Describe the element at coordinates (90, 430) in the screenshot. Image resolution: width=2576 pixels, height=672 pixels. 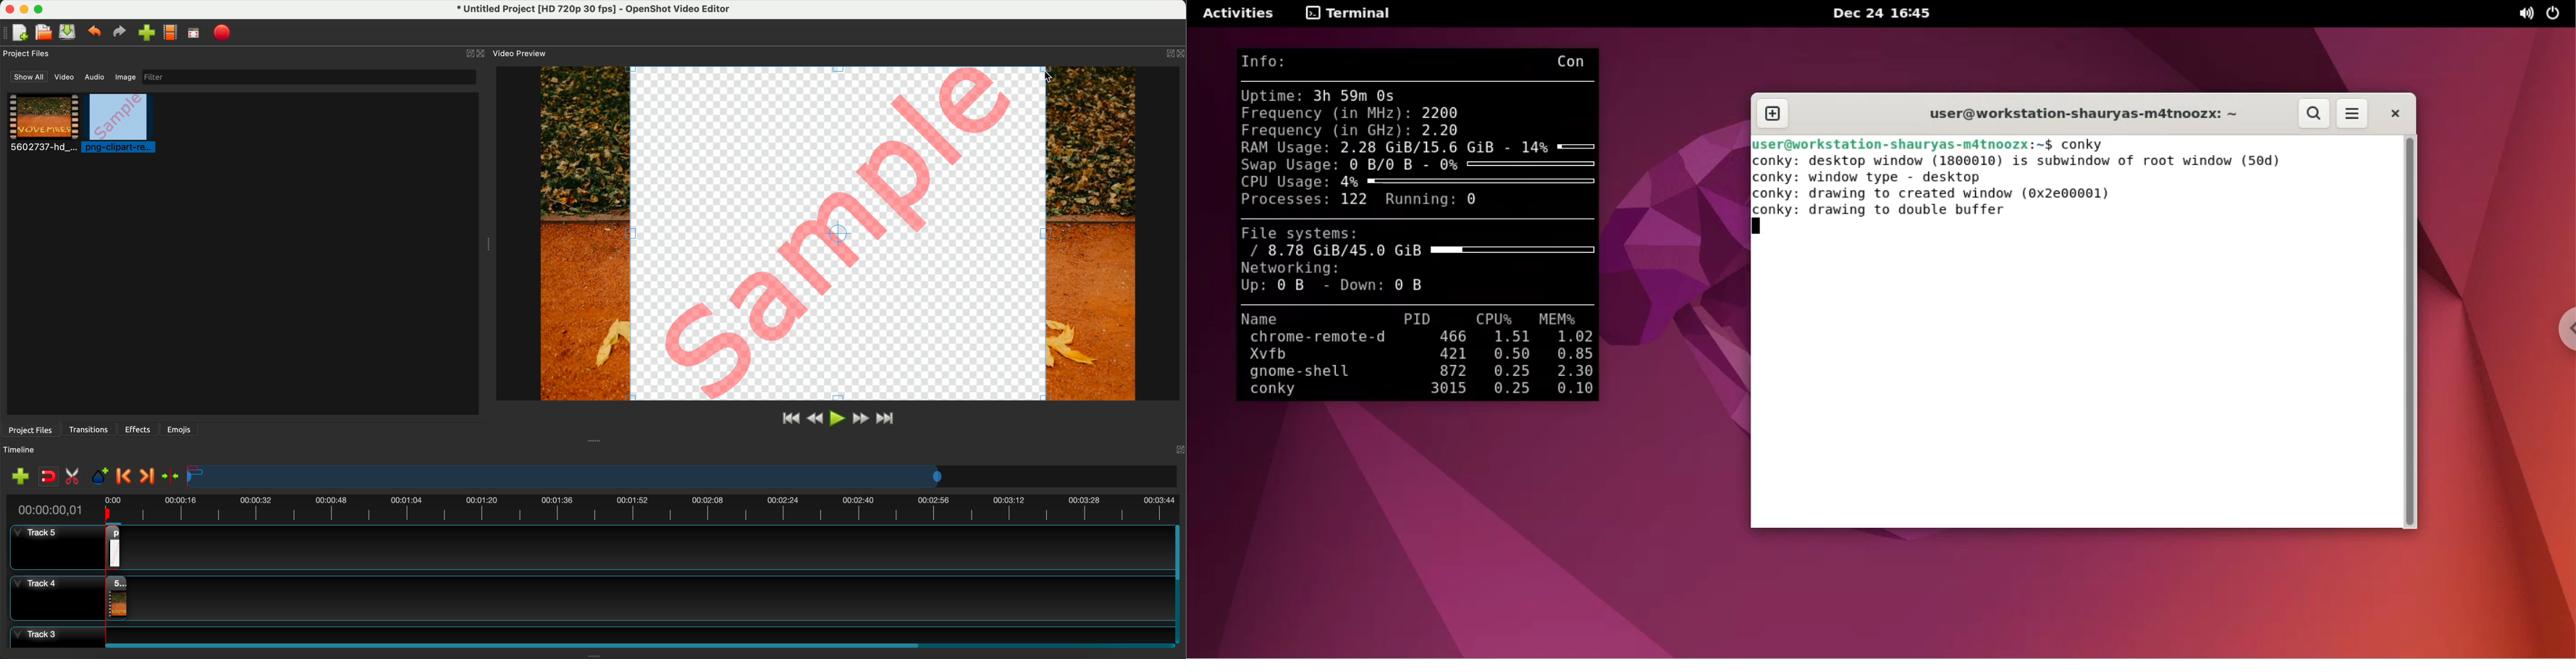
I see `transitions` at that location.